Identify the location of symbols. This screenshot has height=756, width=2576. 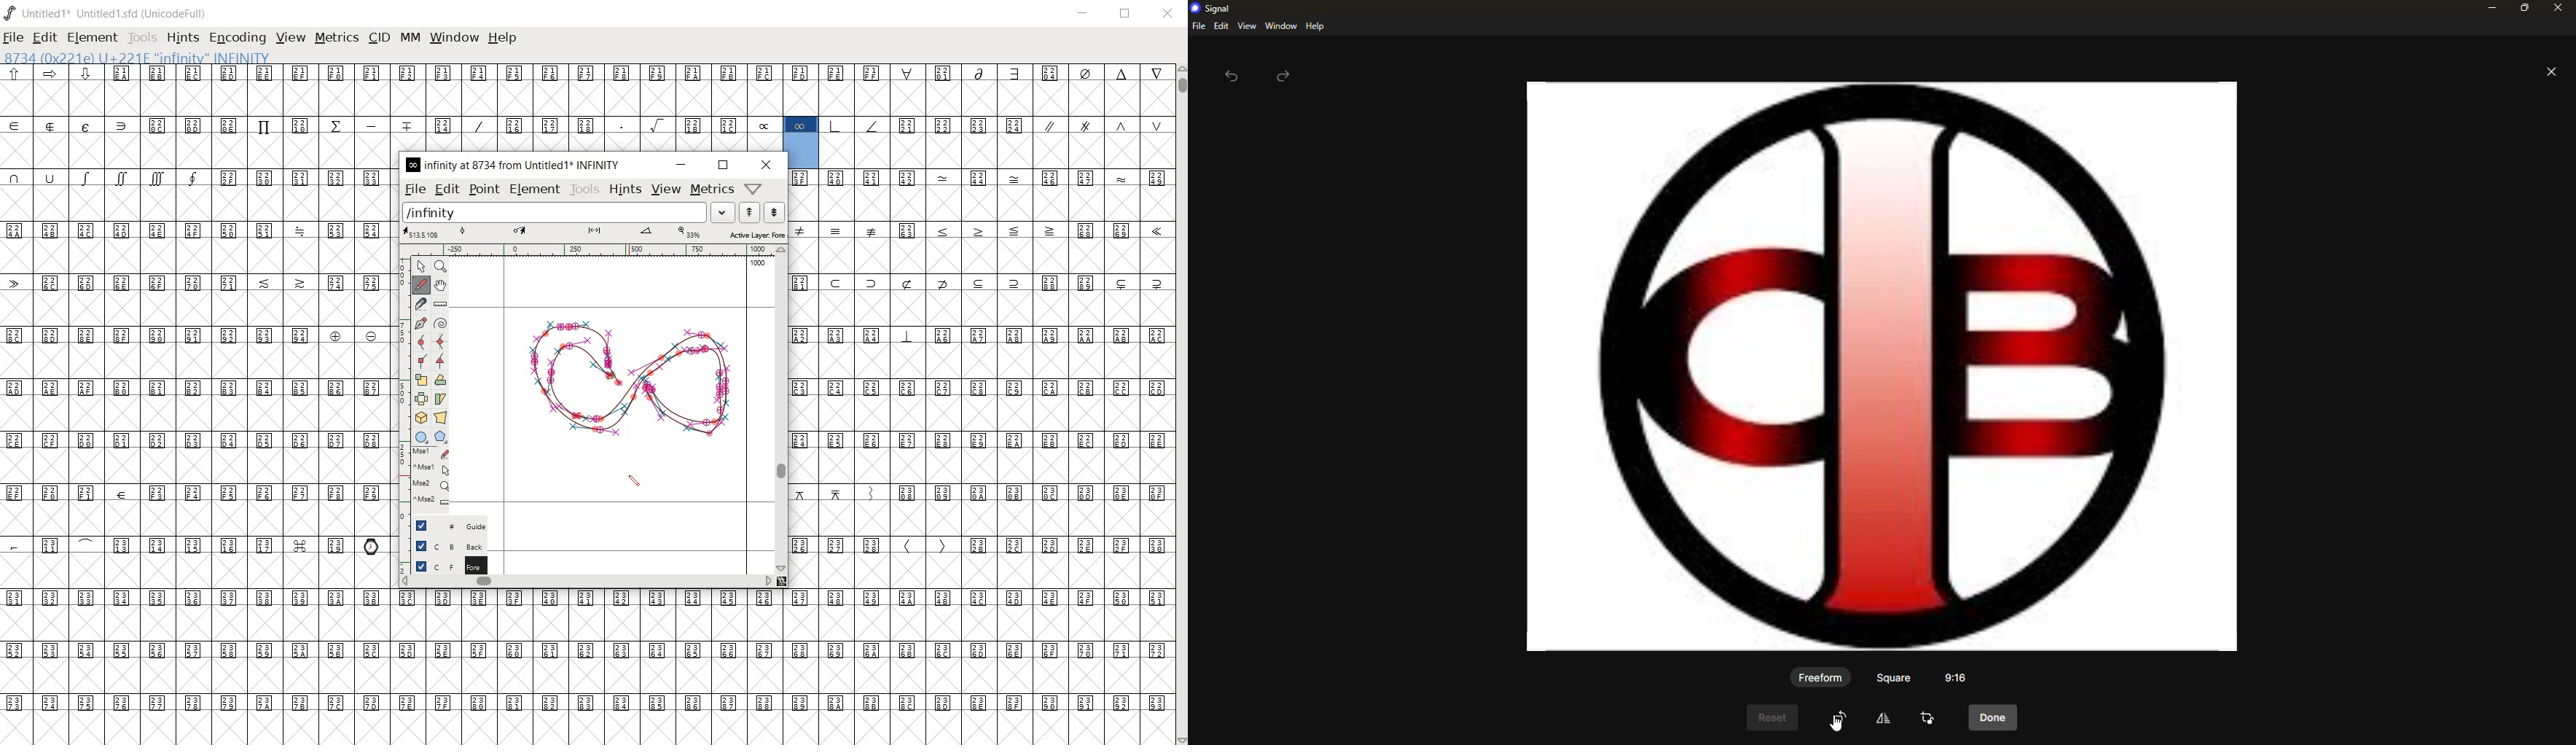
(999, 231).